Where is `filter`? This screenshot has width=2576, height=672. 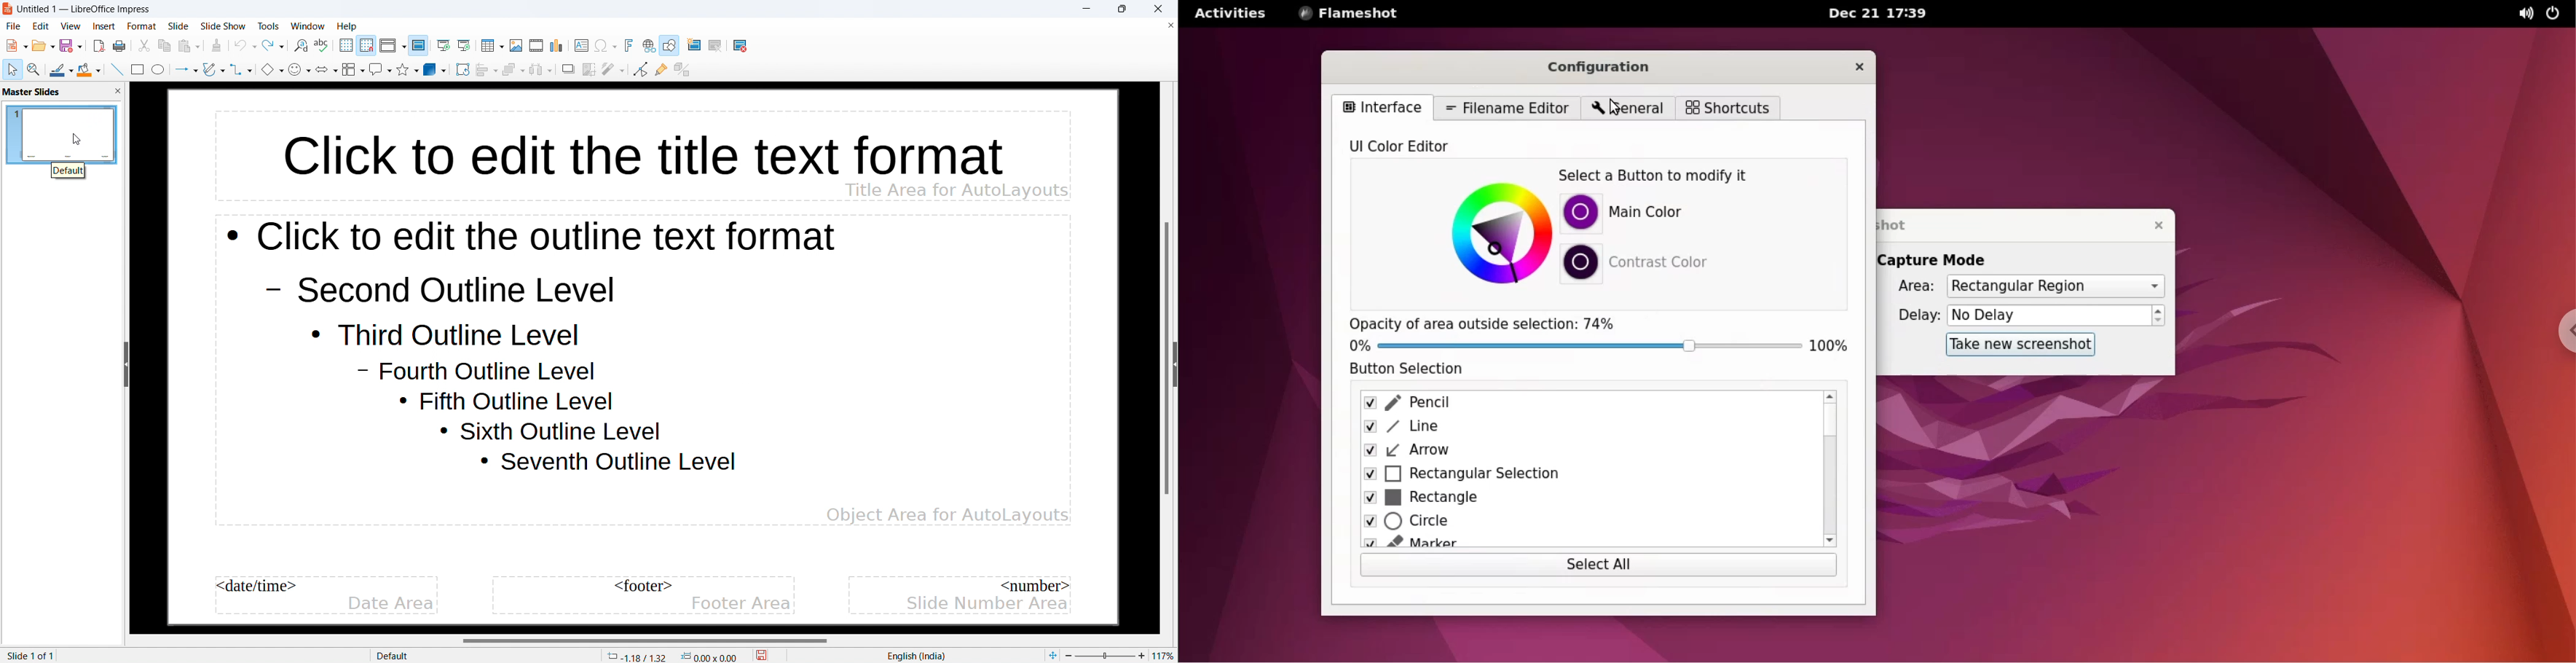
filter is located at coordinates (614, 69).